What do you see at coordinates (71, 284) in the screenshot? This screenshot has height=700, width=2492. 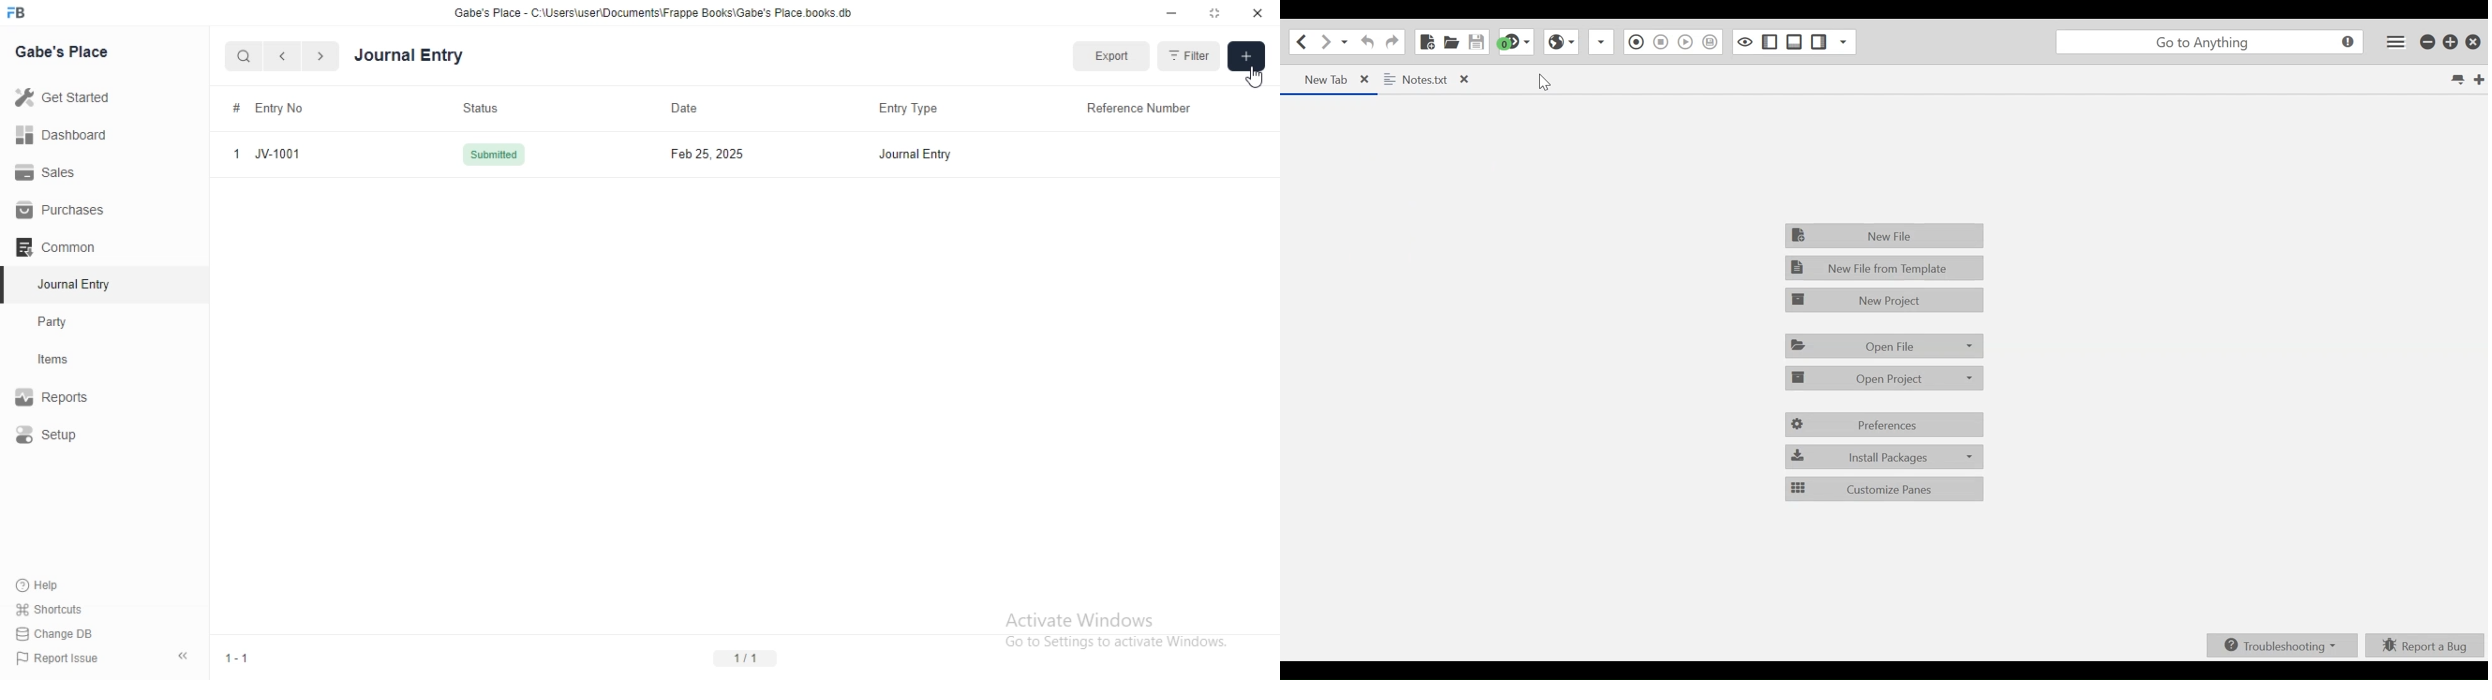 I see `Journal Entry` at bounding box center [71, 284].